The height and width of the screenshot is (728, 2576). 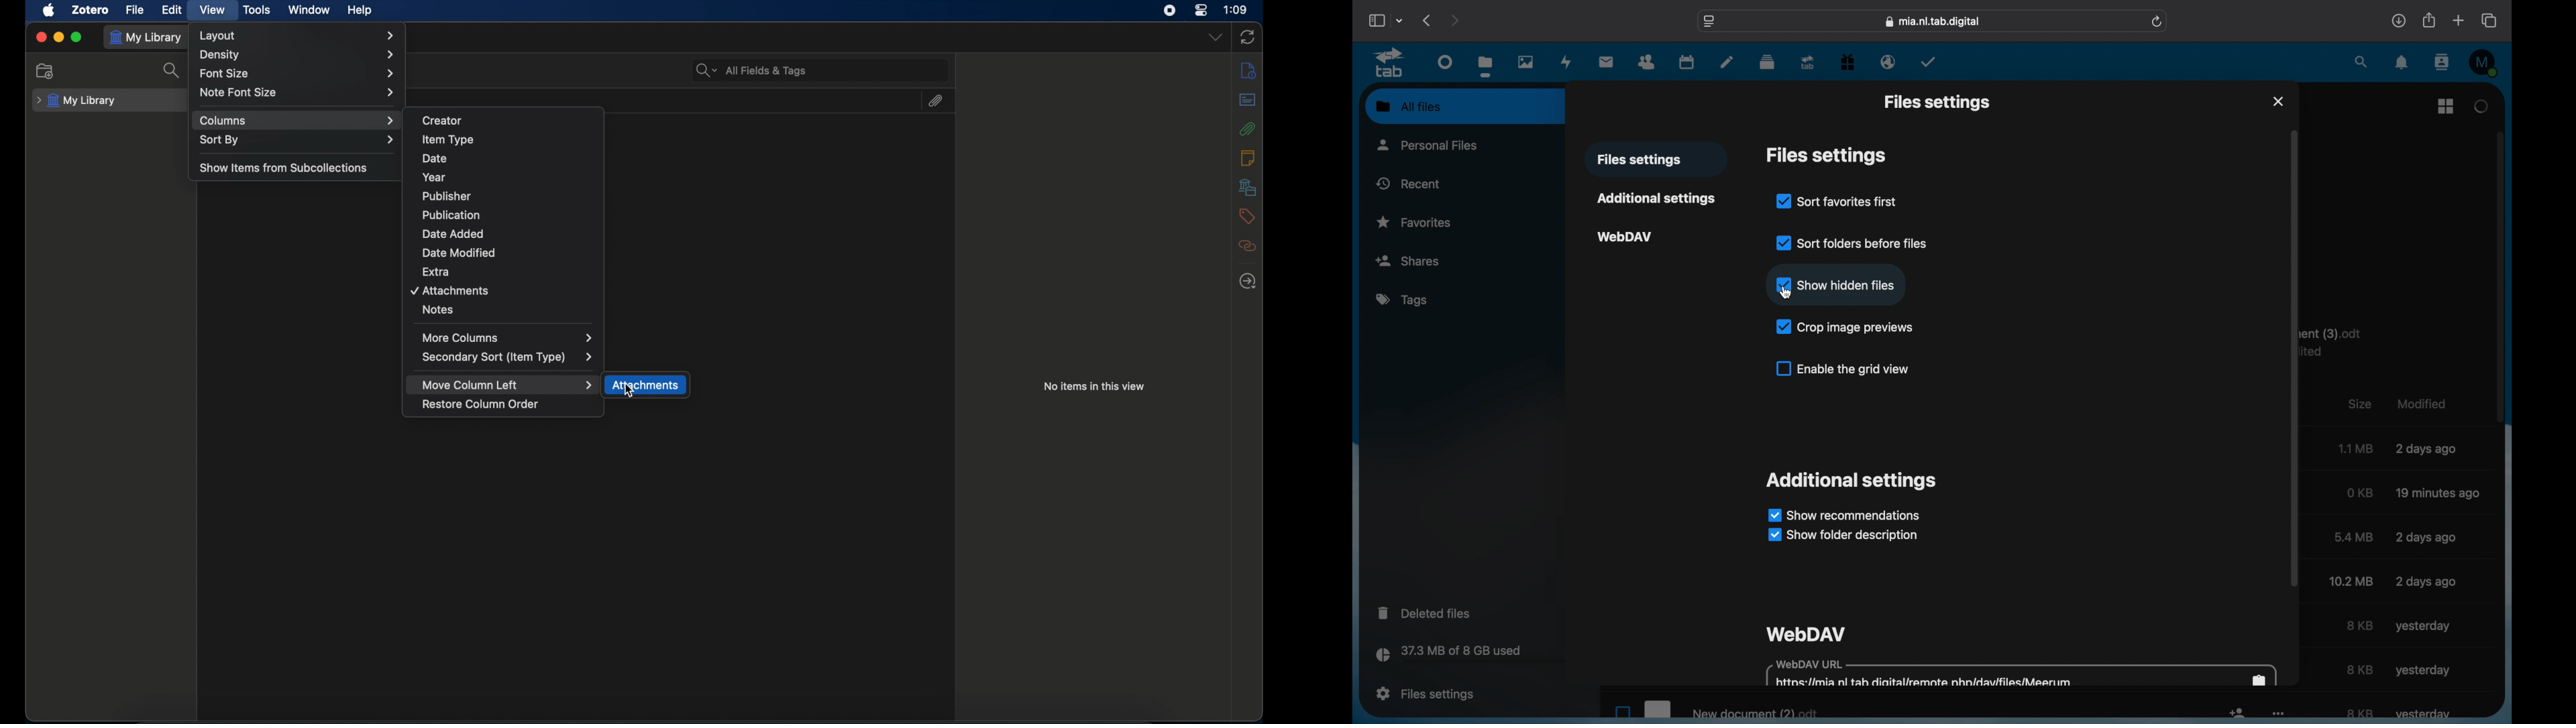 I want to click on show folder description, so click(x=1843, y=536).